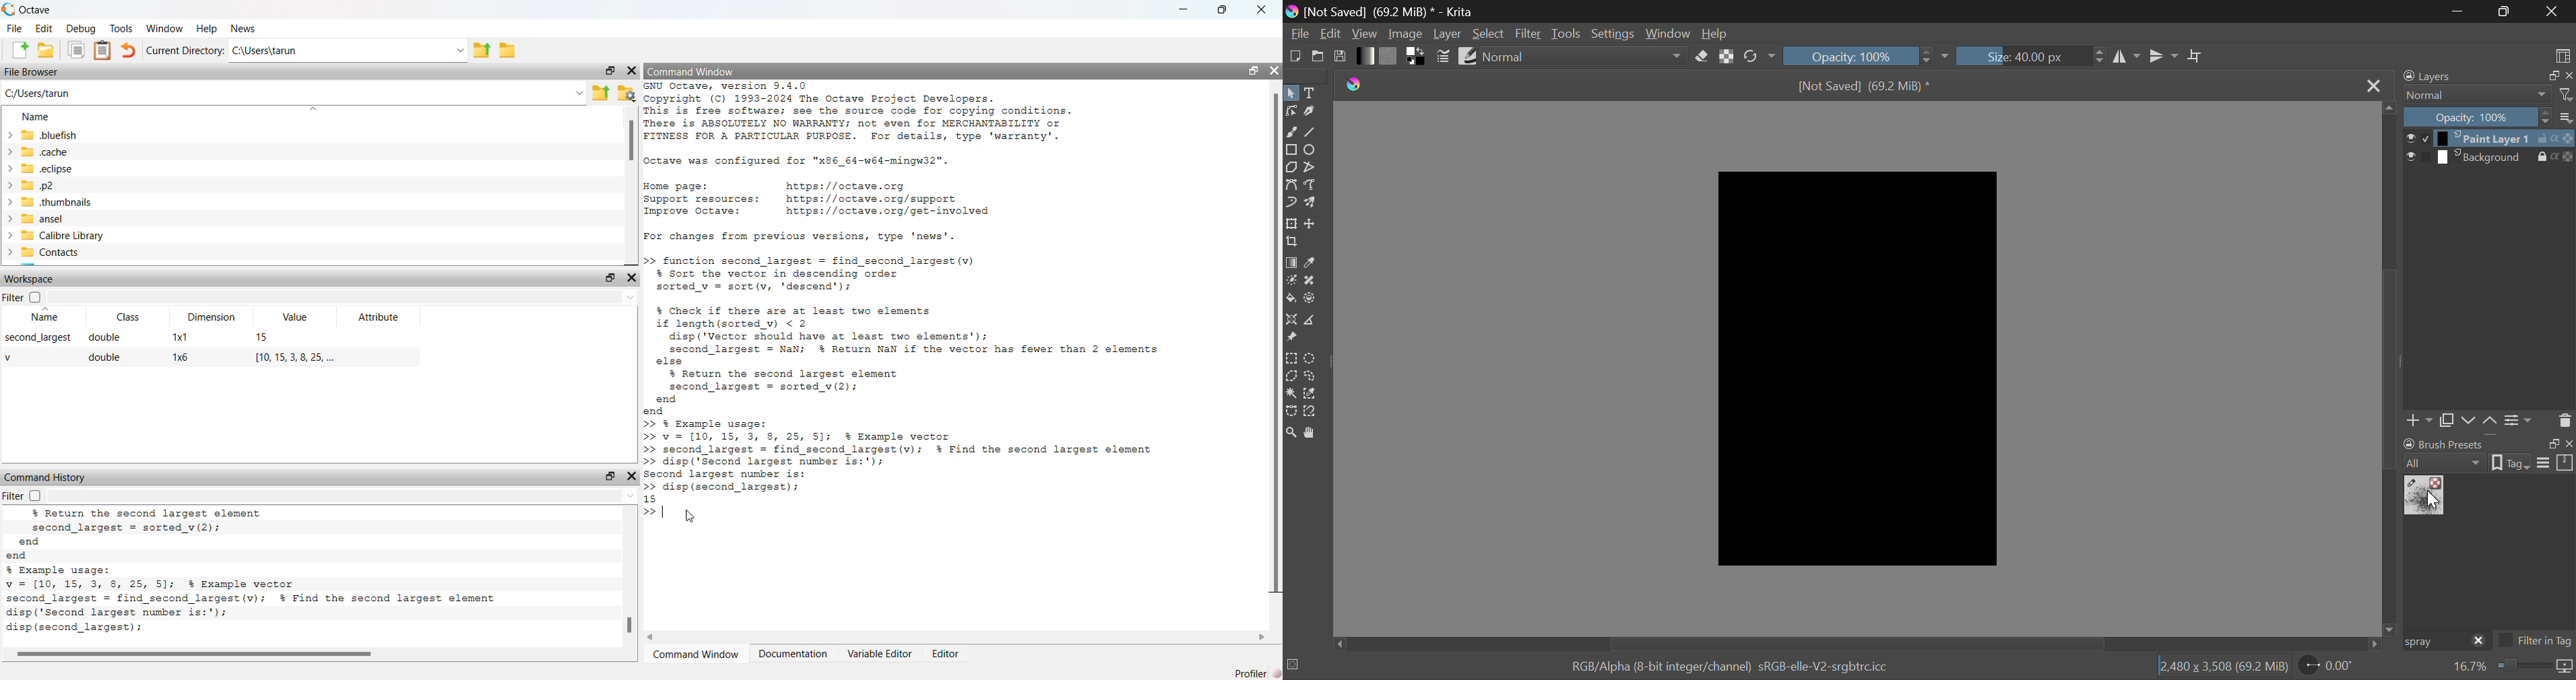 Image resolution: width=2576 pixels, height=700 pixels. Describe the element at coordinates (2478, 95) in the screenshot. I see `normal` at that location.